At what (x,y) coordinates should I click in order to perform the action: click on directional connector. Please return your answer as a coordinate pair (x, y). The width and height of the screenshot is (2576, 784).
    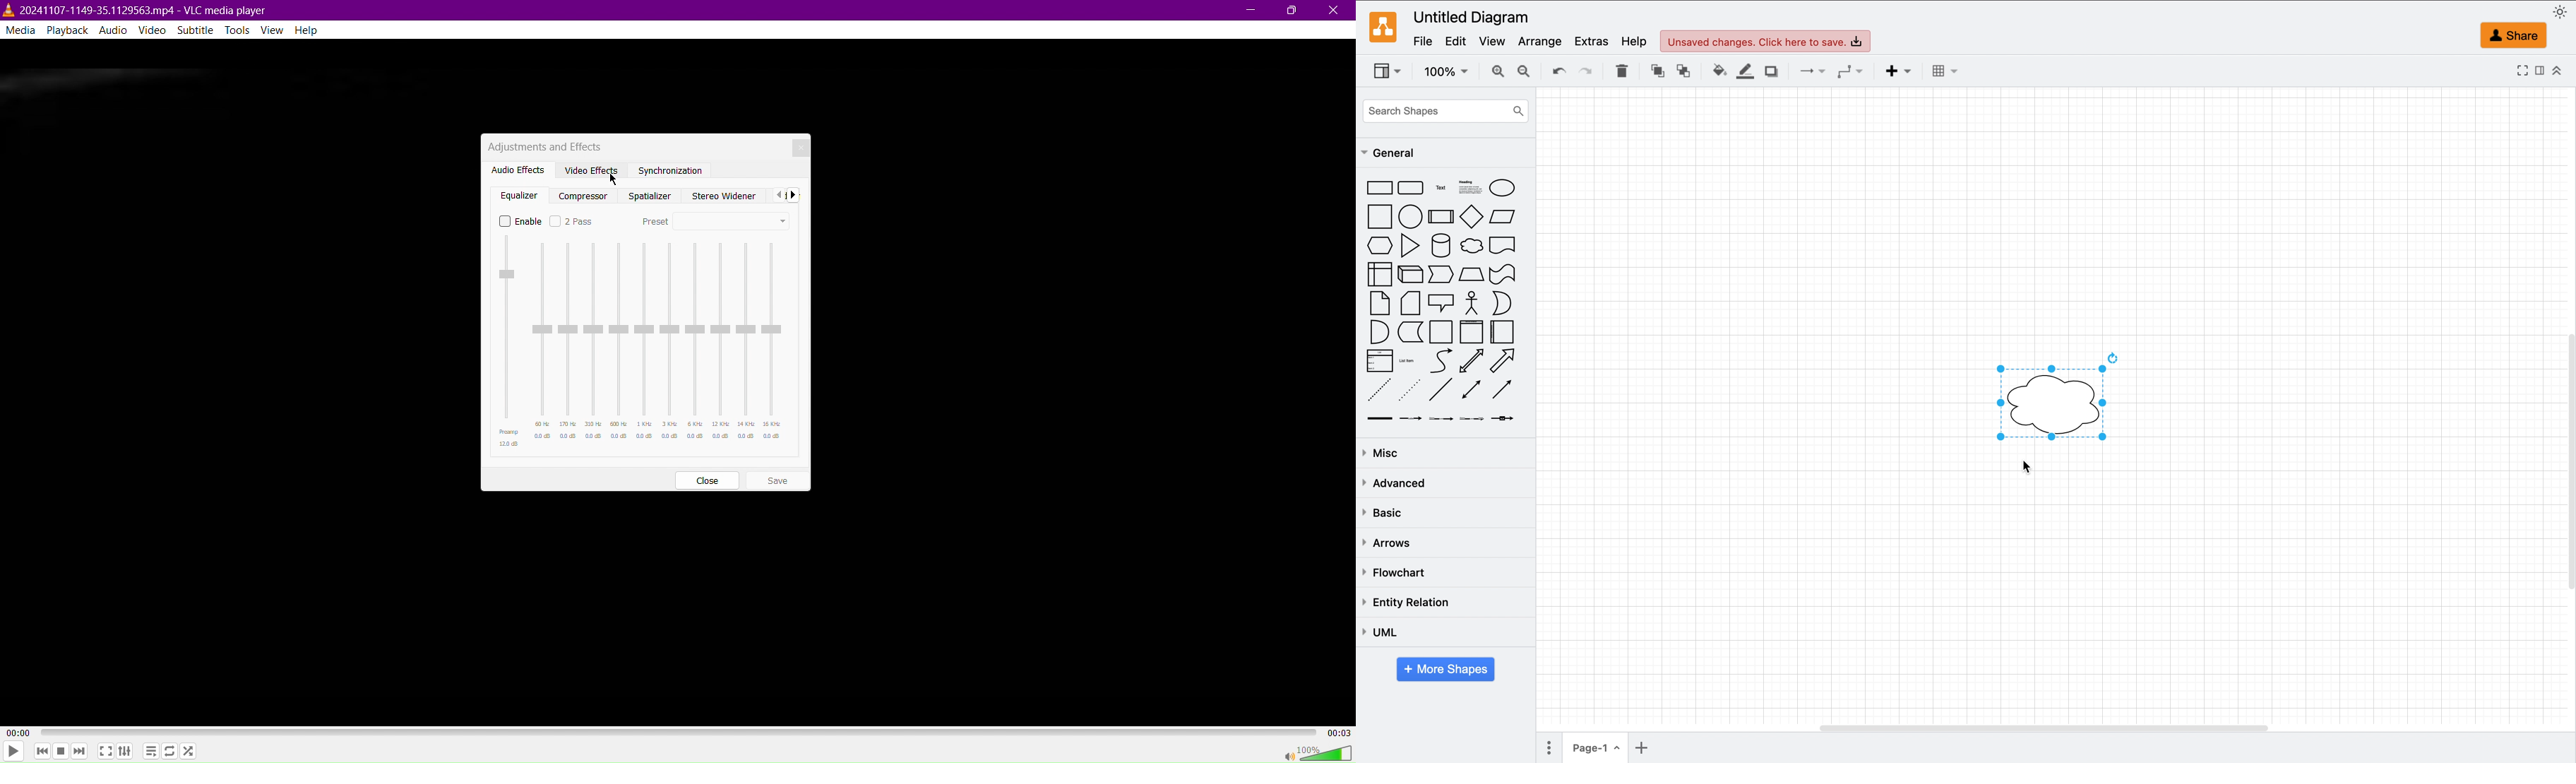
    Looking at the image, I should click on (1500, 390).